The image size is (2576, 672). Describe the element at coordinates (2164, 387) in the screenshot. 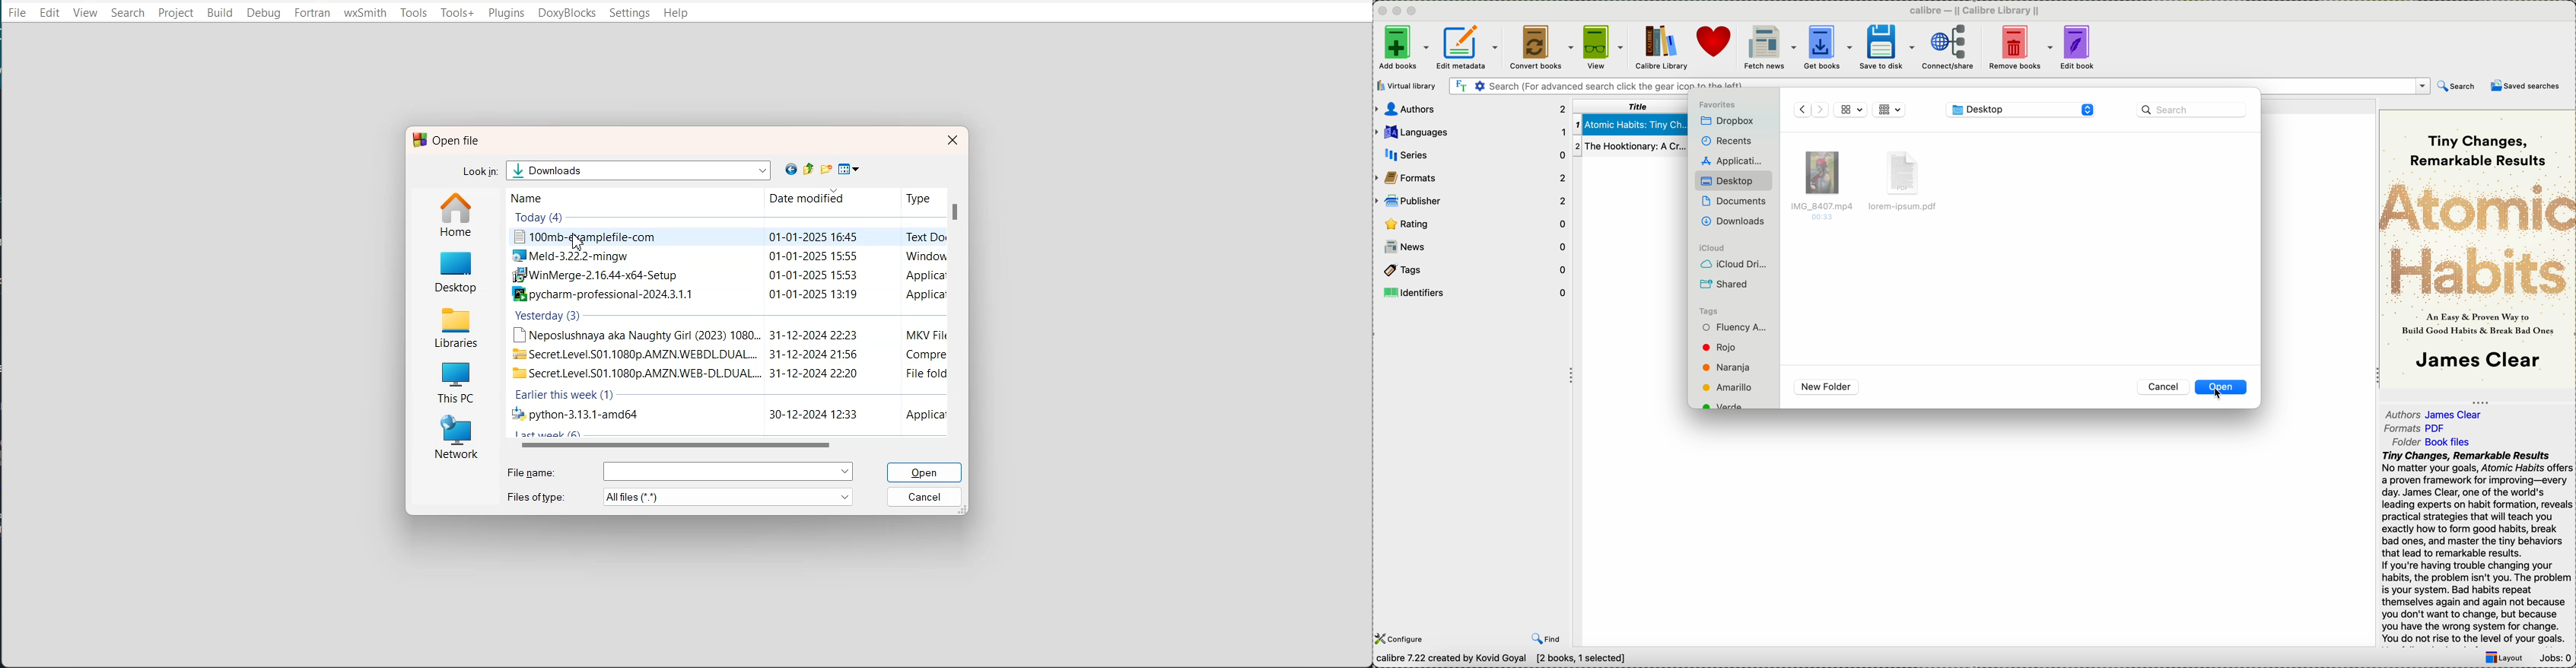

I see `cancel` at that location.